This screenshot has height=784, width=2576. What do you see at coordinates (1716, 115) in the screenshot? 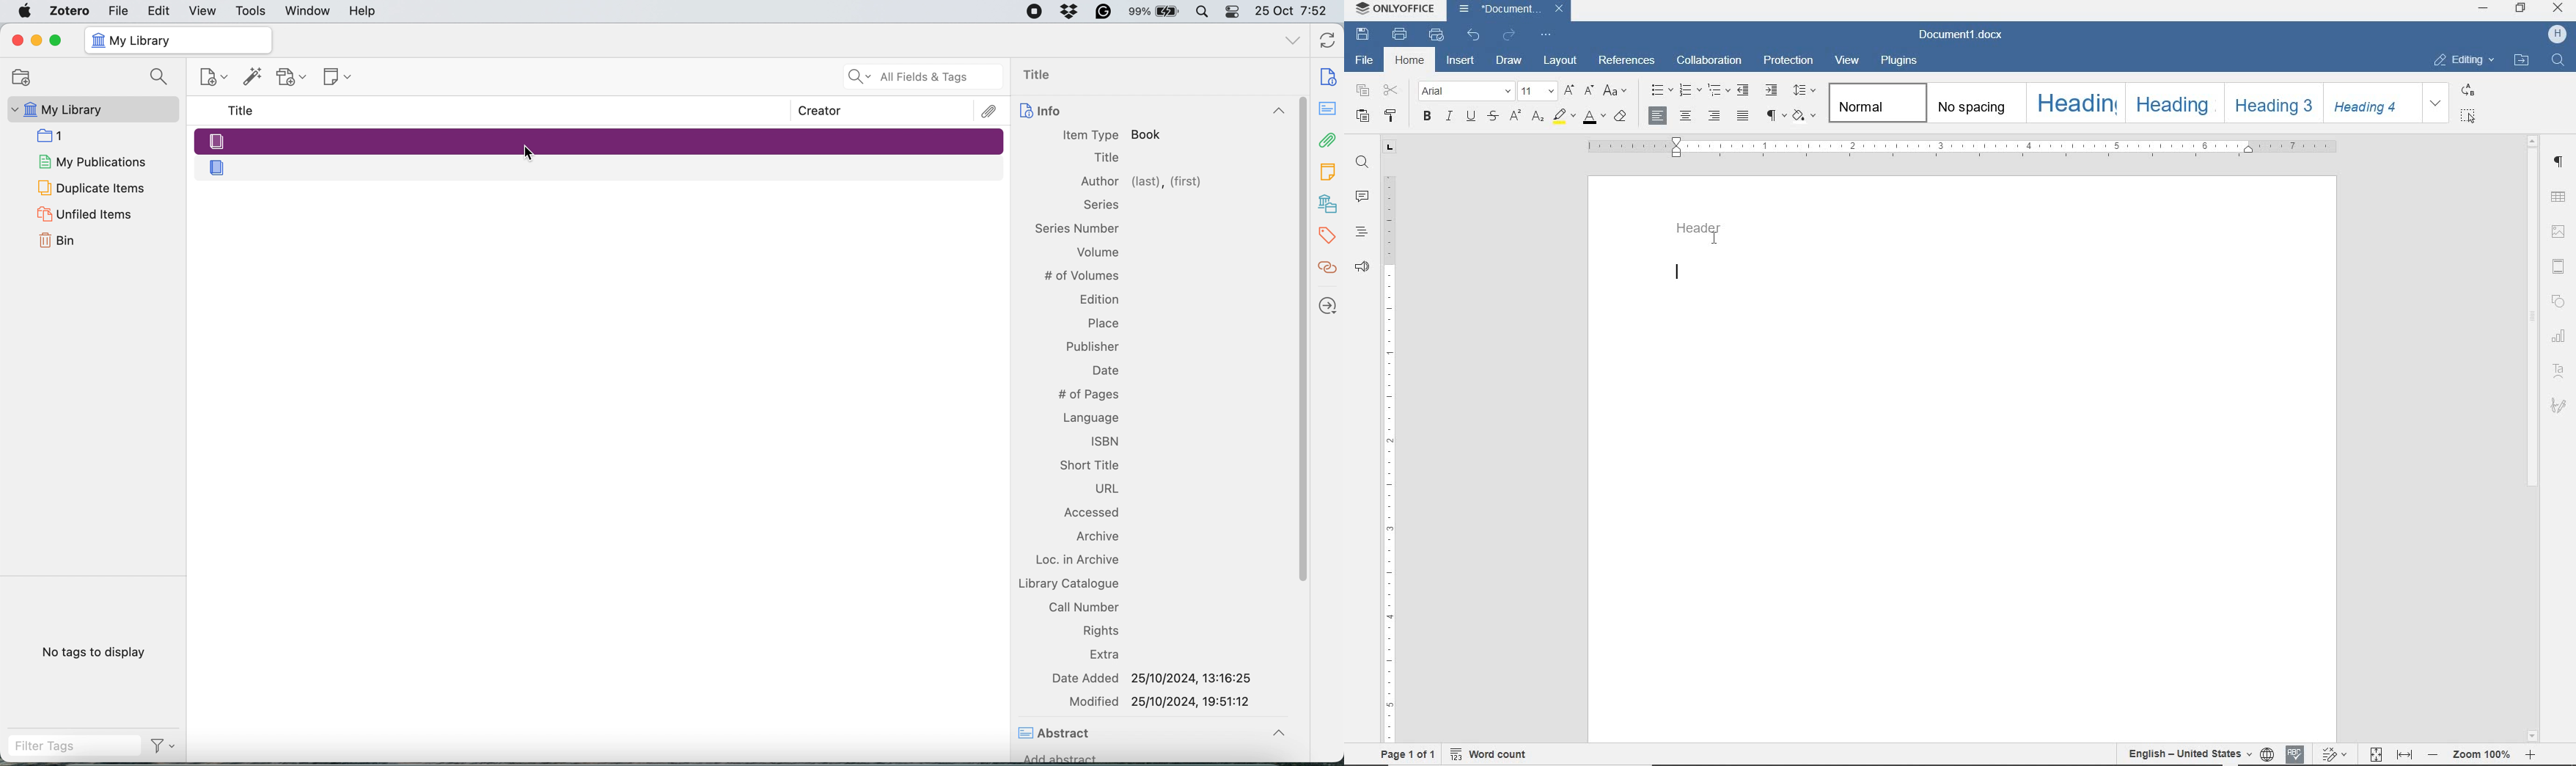
I see `align right` at bounding box center [1716, 115].